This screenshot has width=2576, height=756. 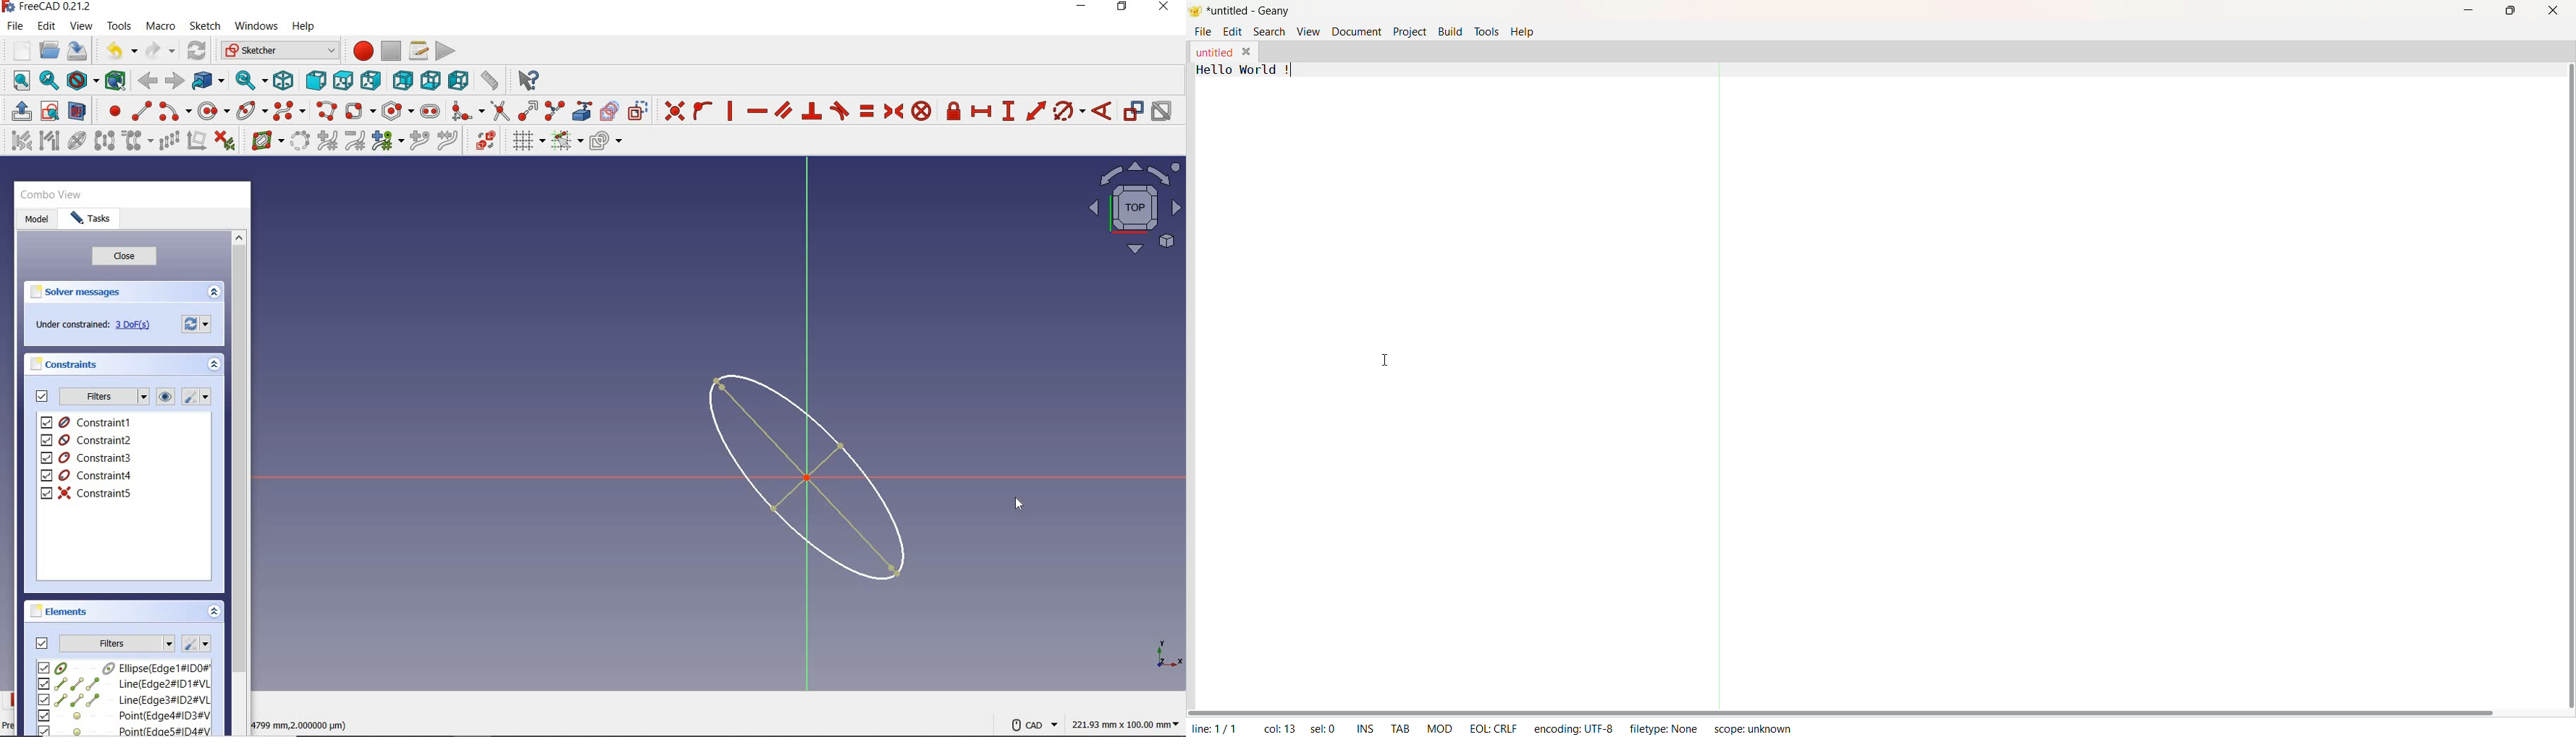 What do you see at coordinates (303, 723) in the screenshot?
I see `cursor coordinates` at bounding box center [303, 723].